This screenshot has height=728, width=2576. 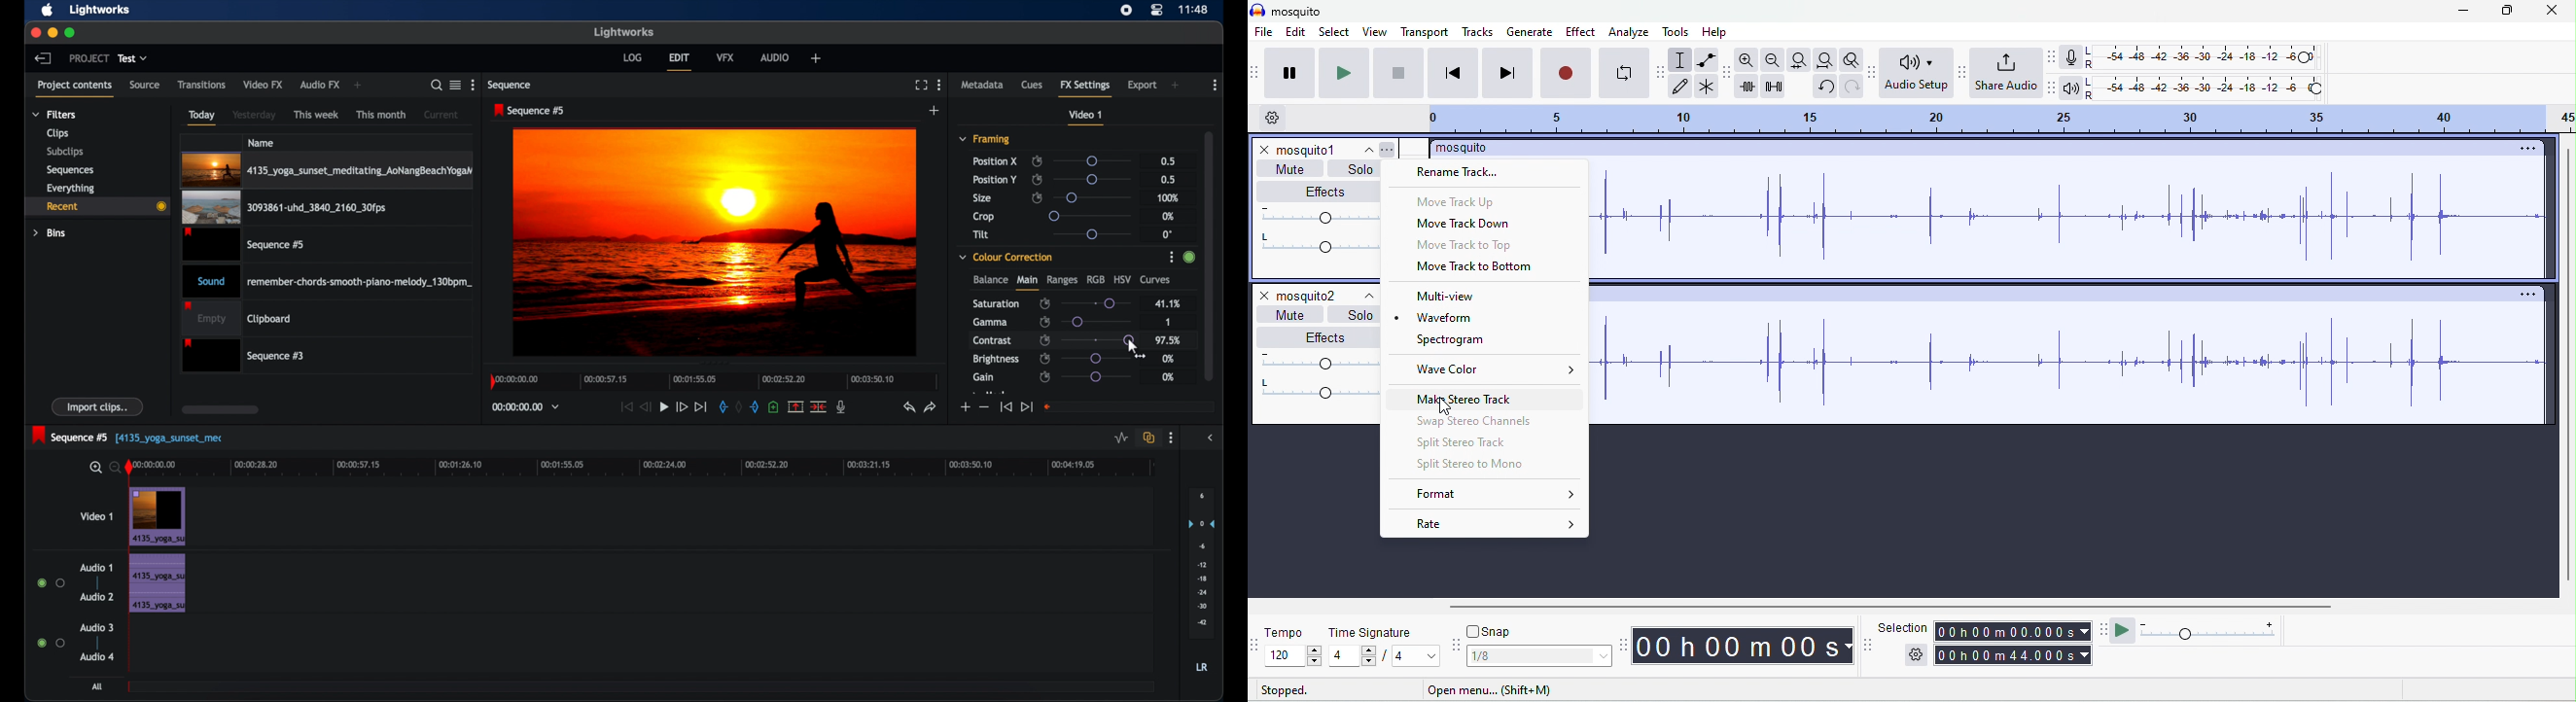 What do you see at coordinates (1037, 179) in the screenshot?
I see `enable/disable keyframes` at bounding box center [1037, 179].